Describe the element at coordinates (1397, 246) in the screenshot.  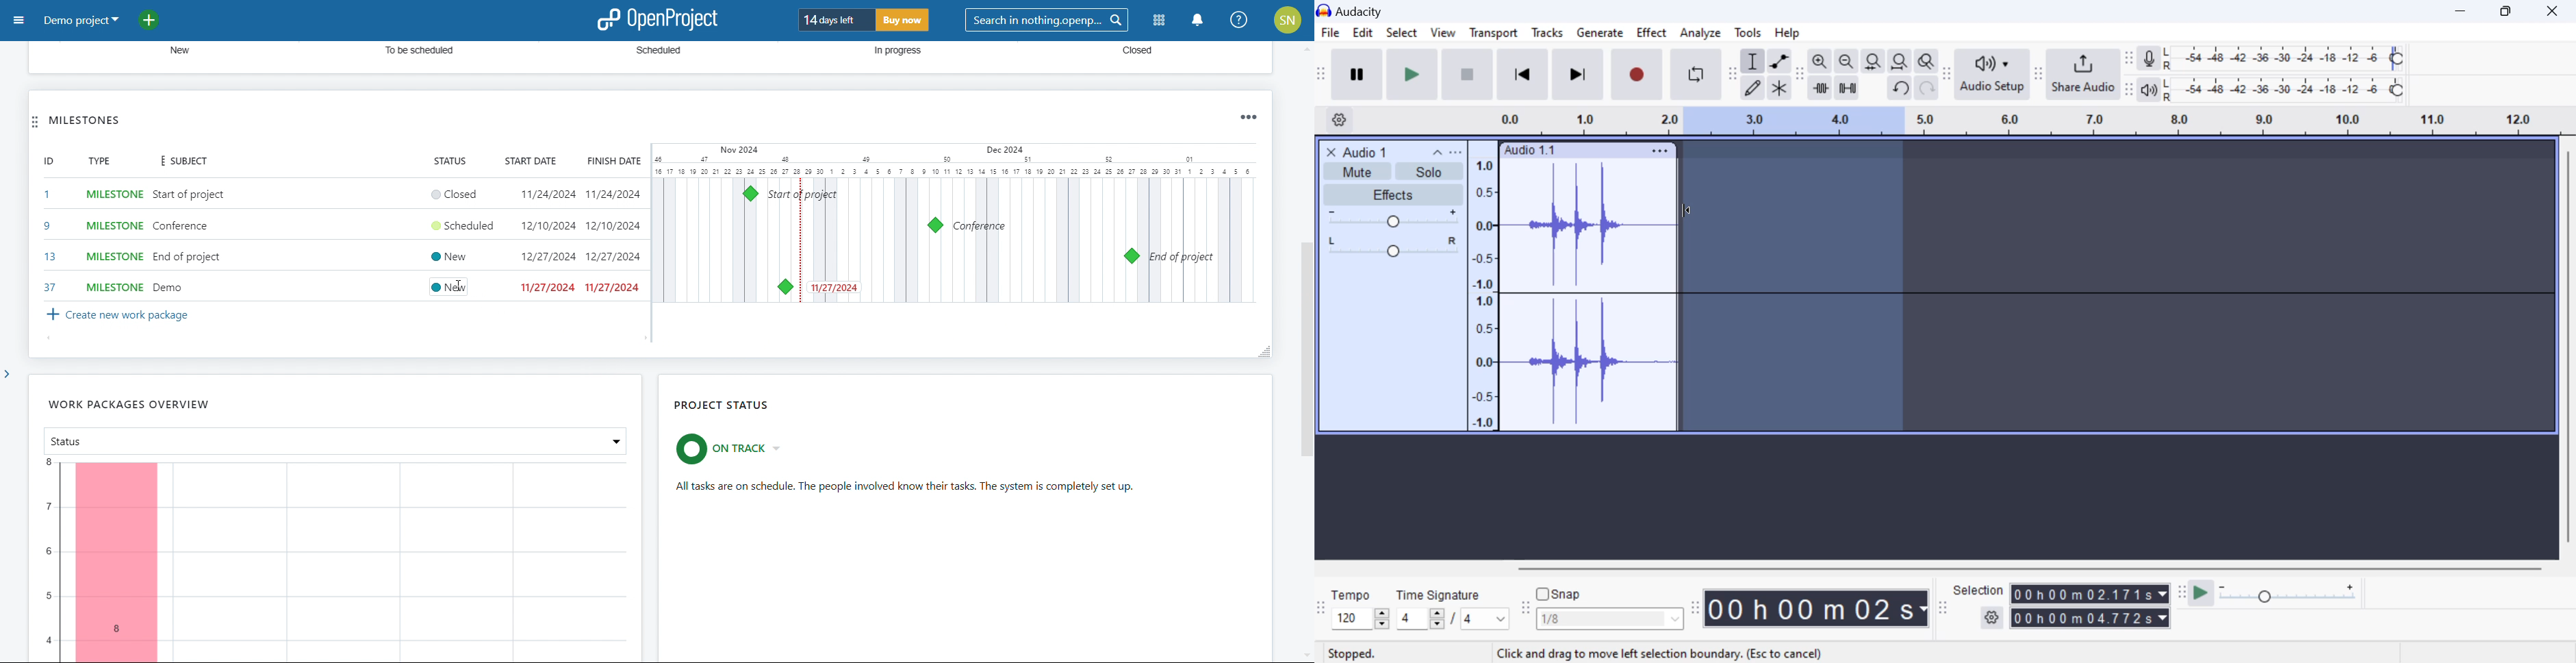
I see `Pan Center` at that location.